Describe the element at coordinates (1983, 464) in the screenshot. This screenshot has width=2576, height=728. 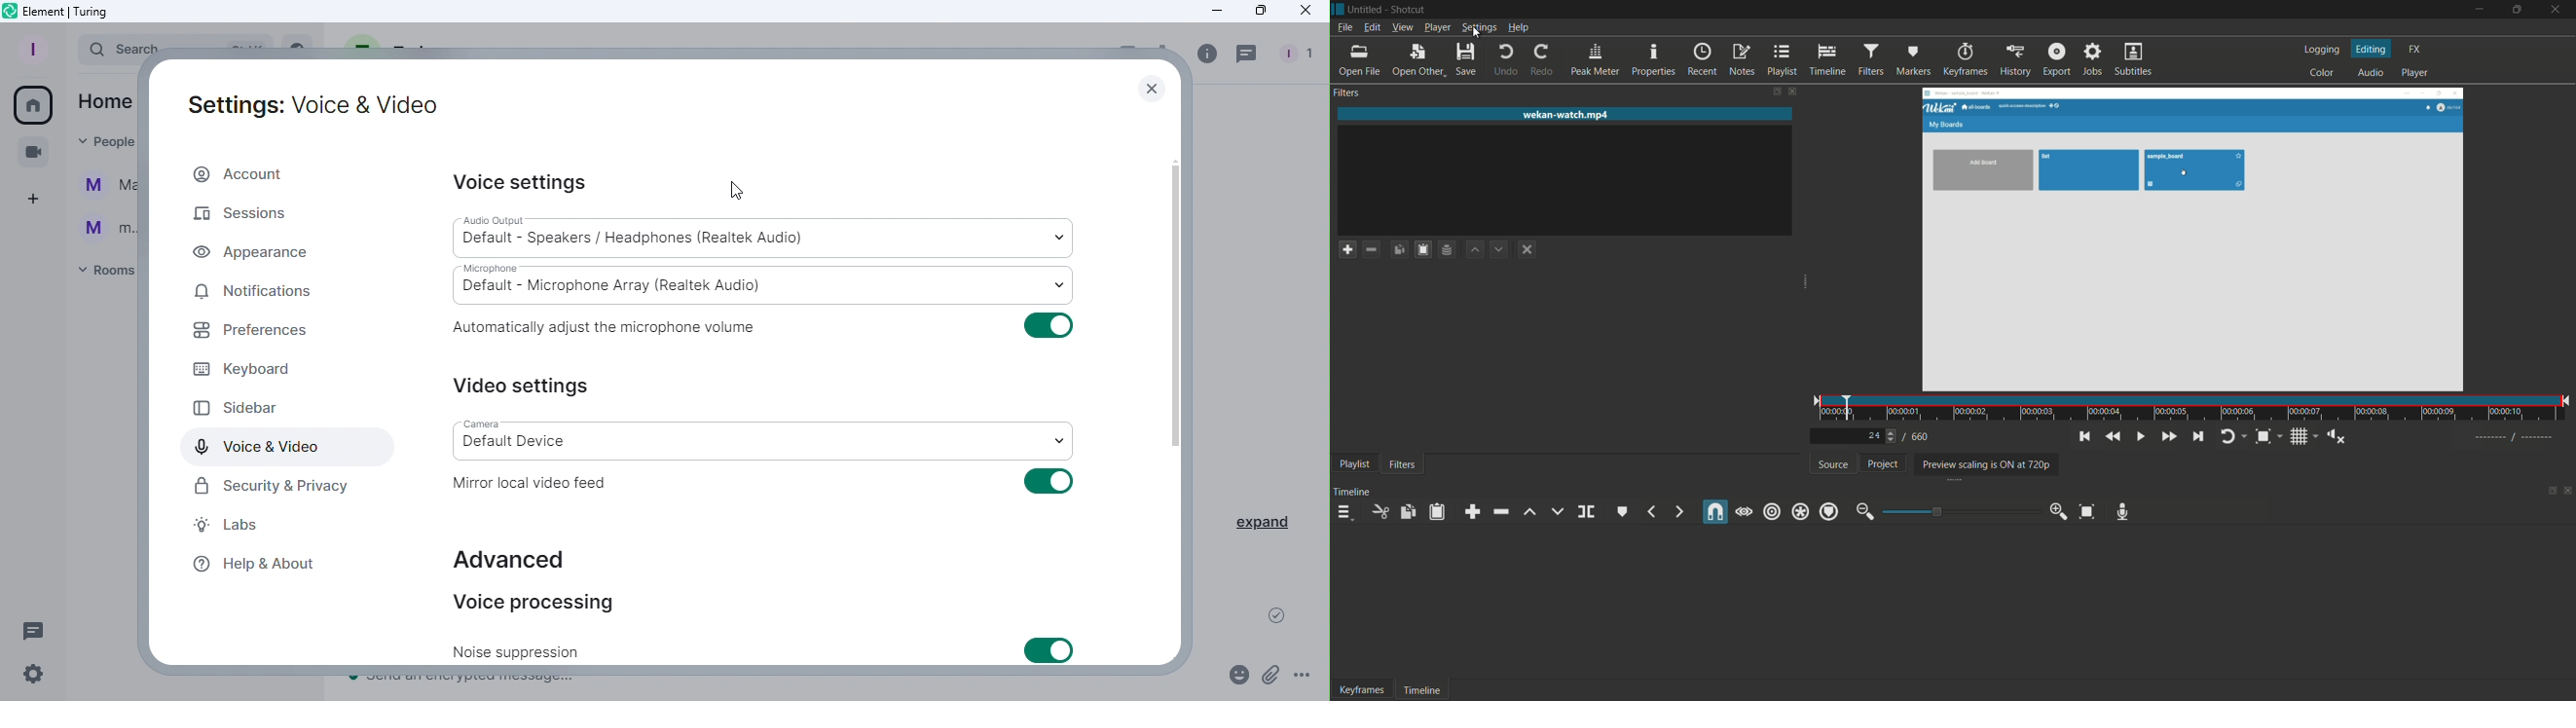
I see `preview scaling is on at 720p` at that location.